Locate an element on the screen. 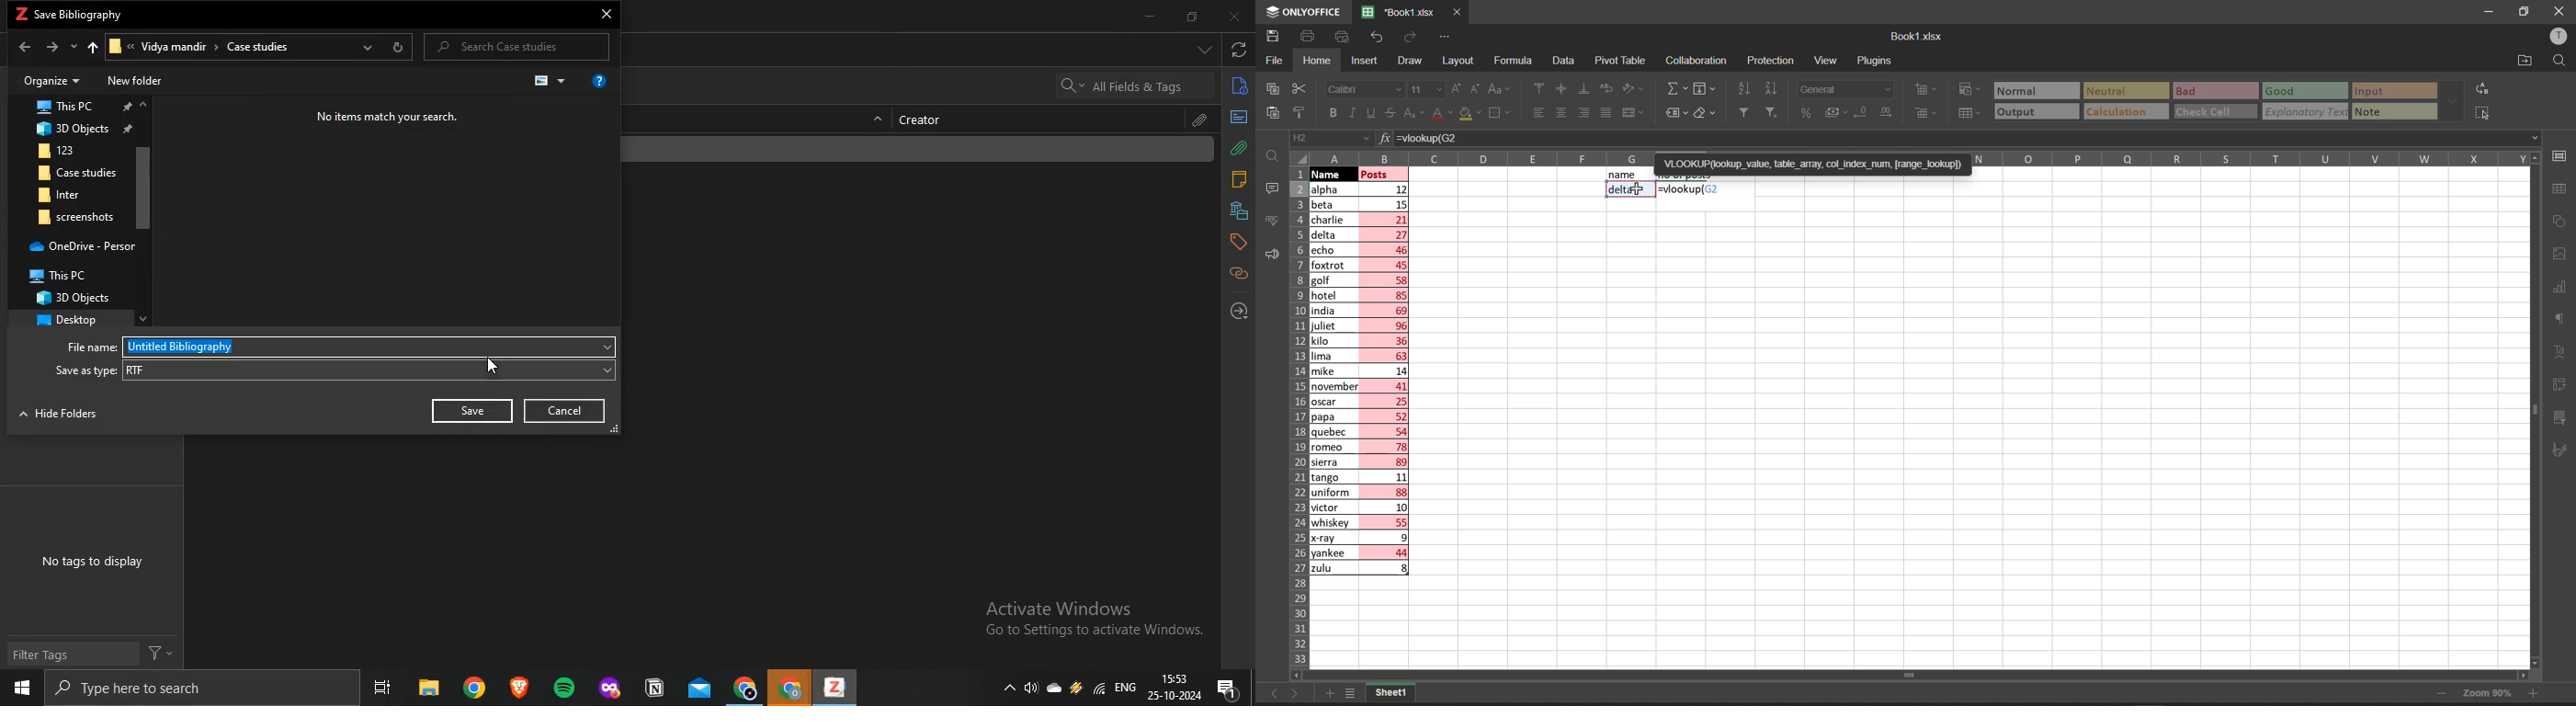  restore down is located at coordinates (1192, 18).